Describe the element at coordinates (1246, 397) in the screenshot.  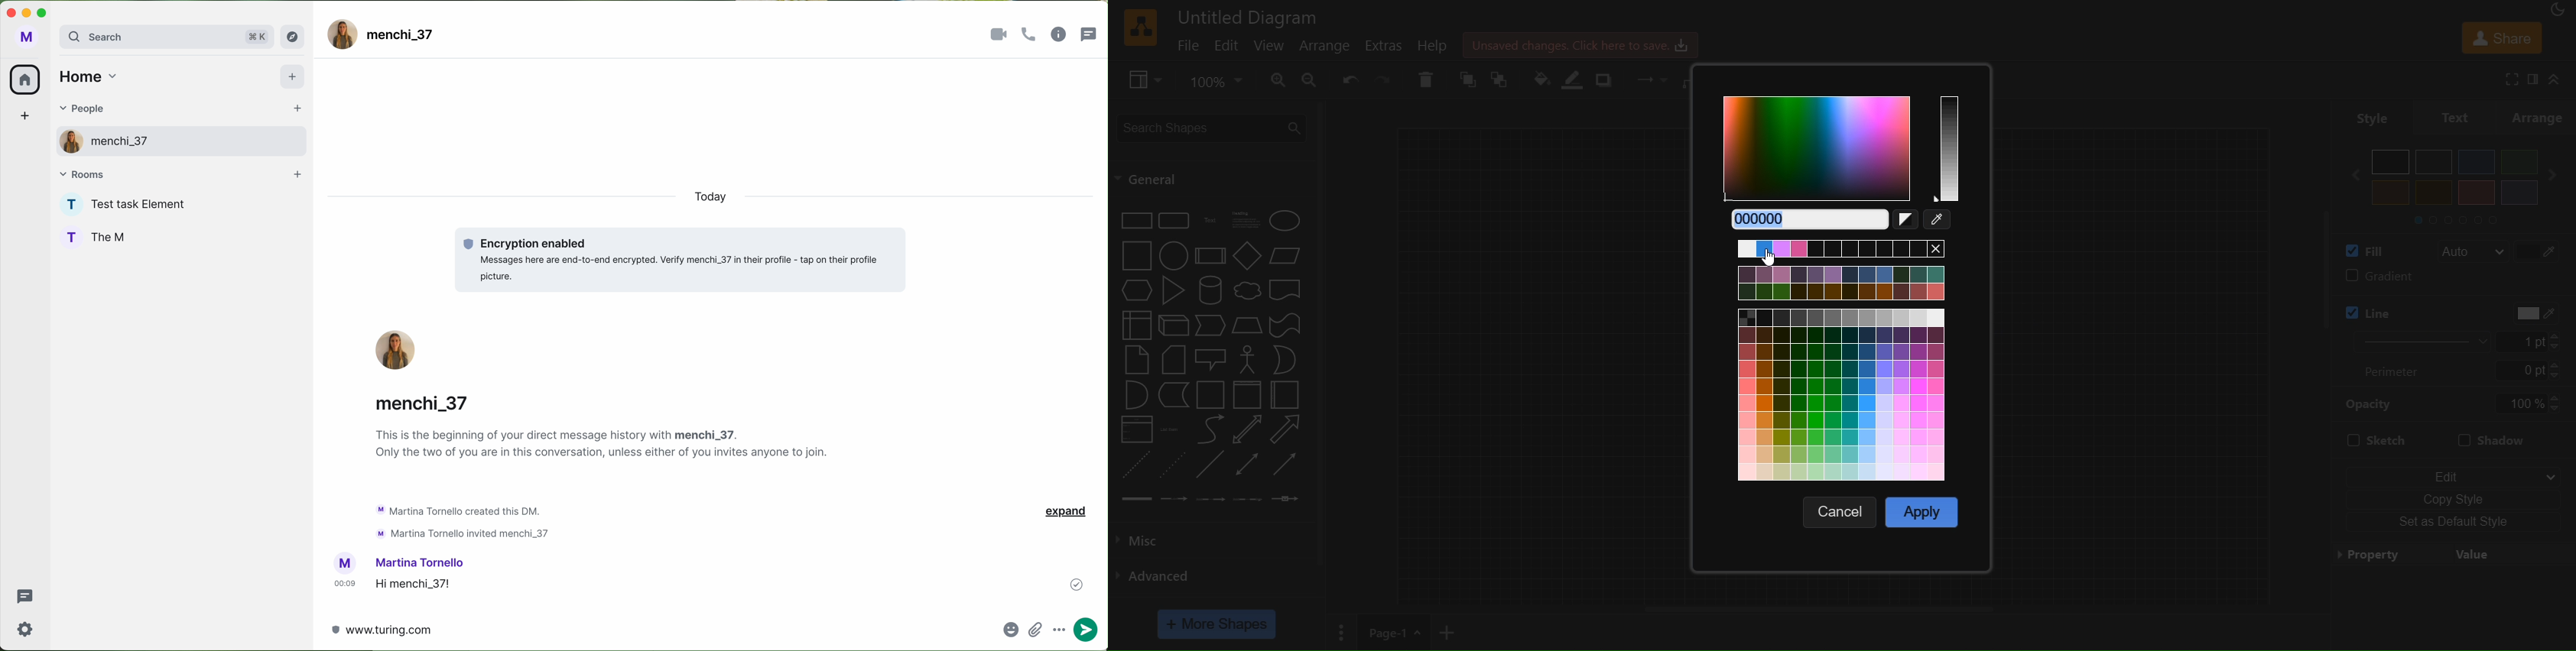
I see `vertical container` at that location.